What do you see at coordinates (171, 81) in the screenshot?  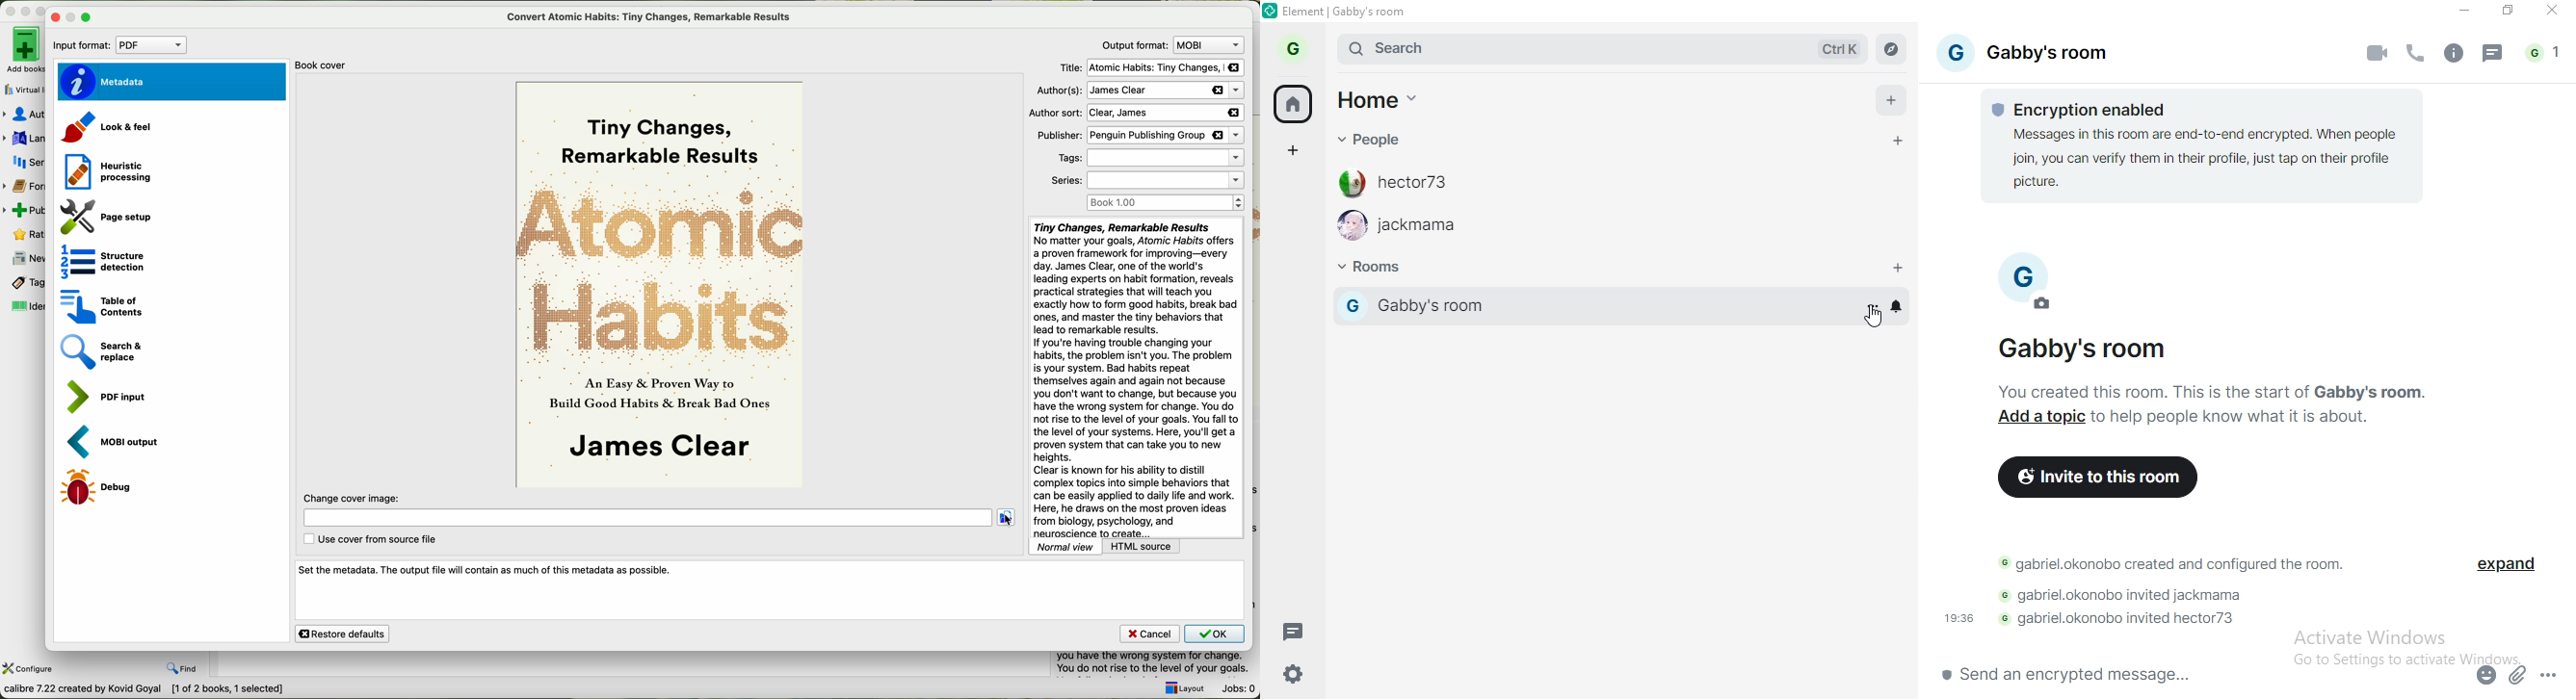 I see `metadata` at bounding box center [171, 81].